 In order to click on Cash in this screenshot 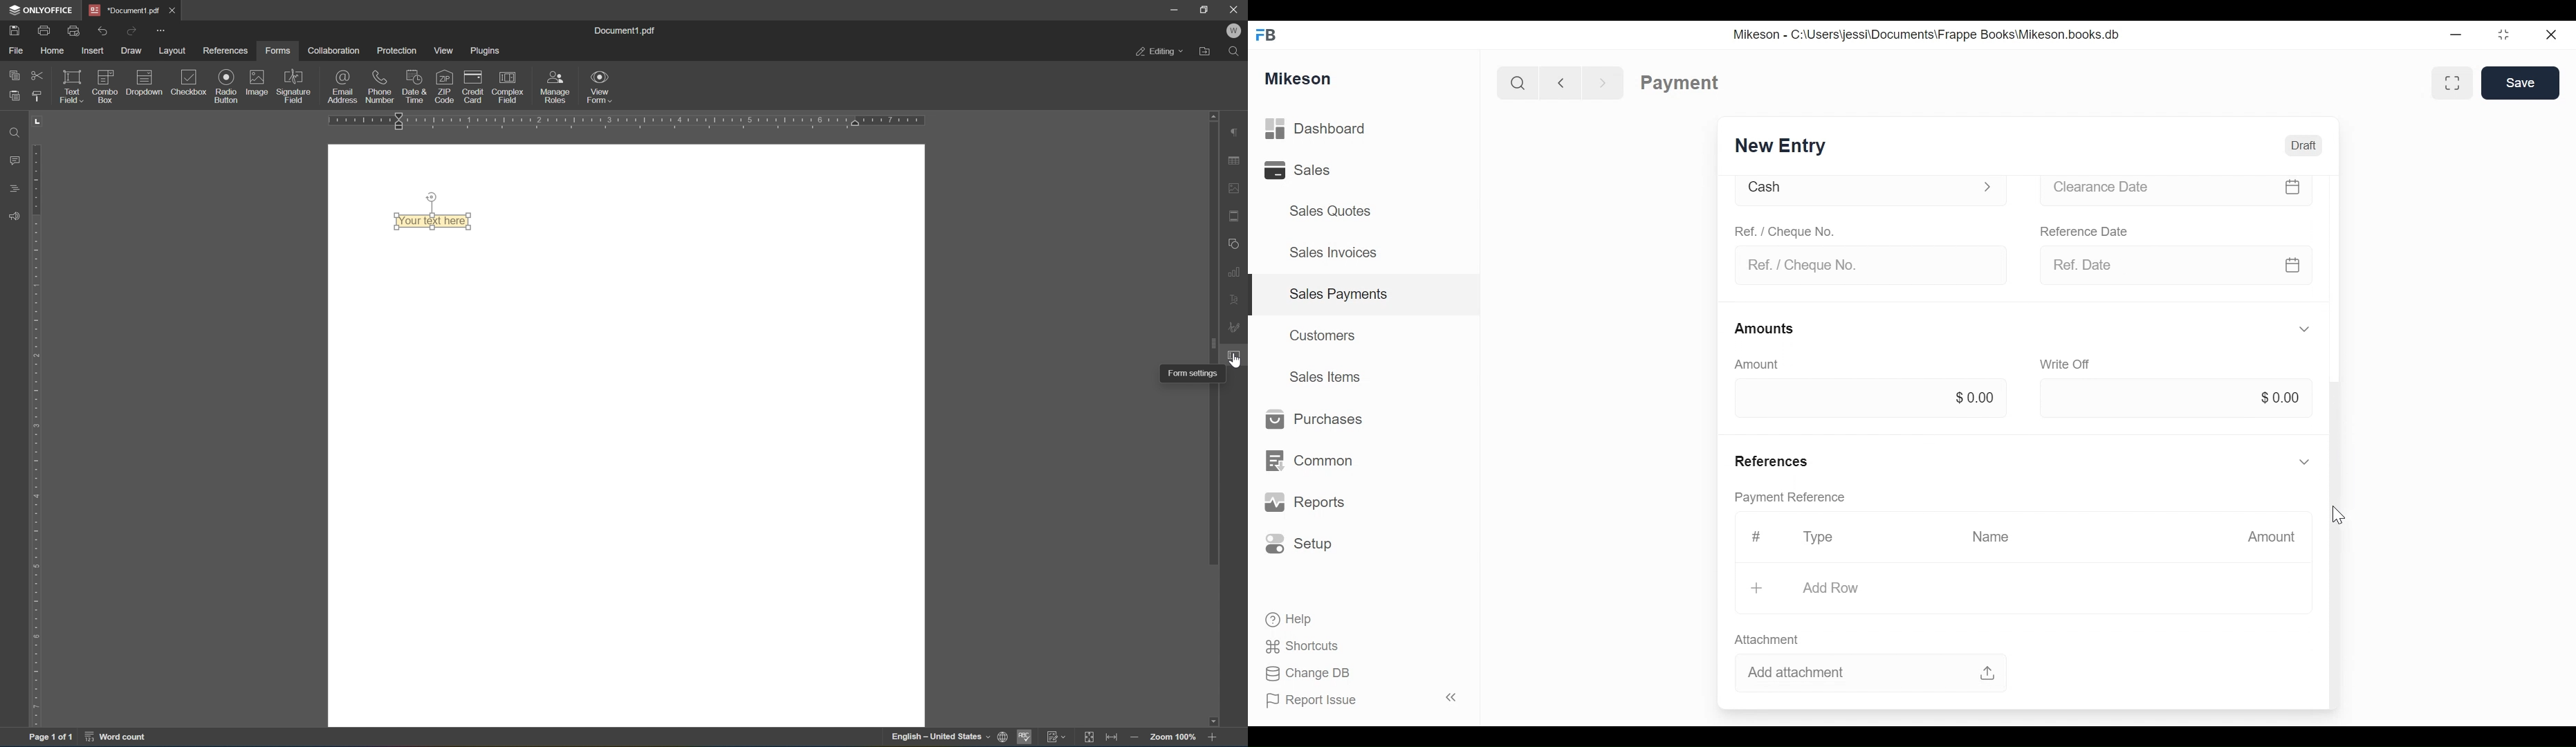, I will do `click(1864, 190)`.